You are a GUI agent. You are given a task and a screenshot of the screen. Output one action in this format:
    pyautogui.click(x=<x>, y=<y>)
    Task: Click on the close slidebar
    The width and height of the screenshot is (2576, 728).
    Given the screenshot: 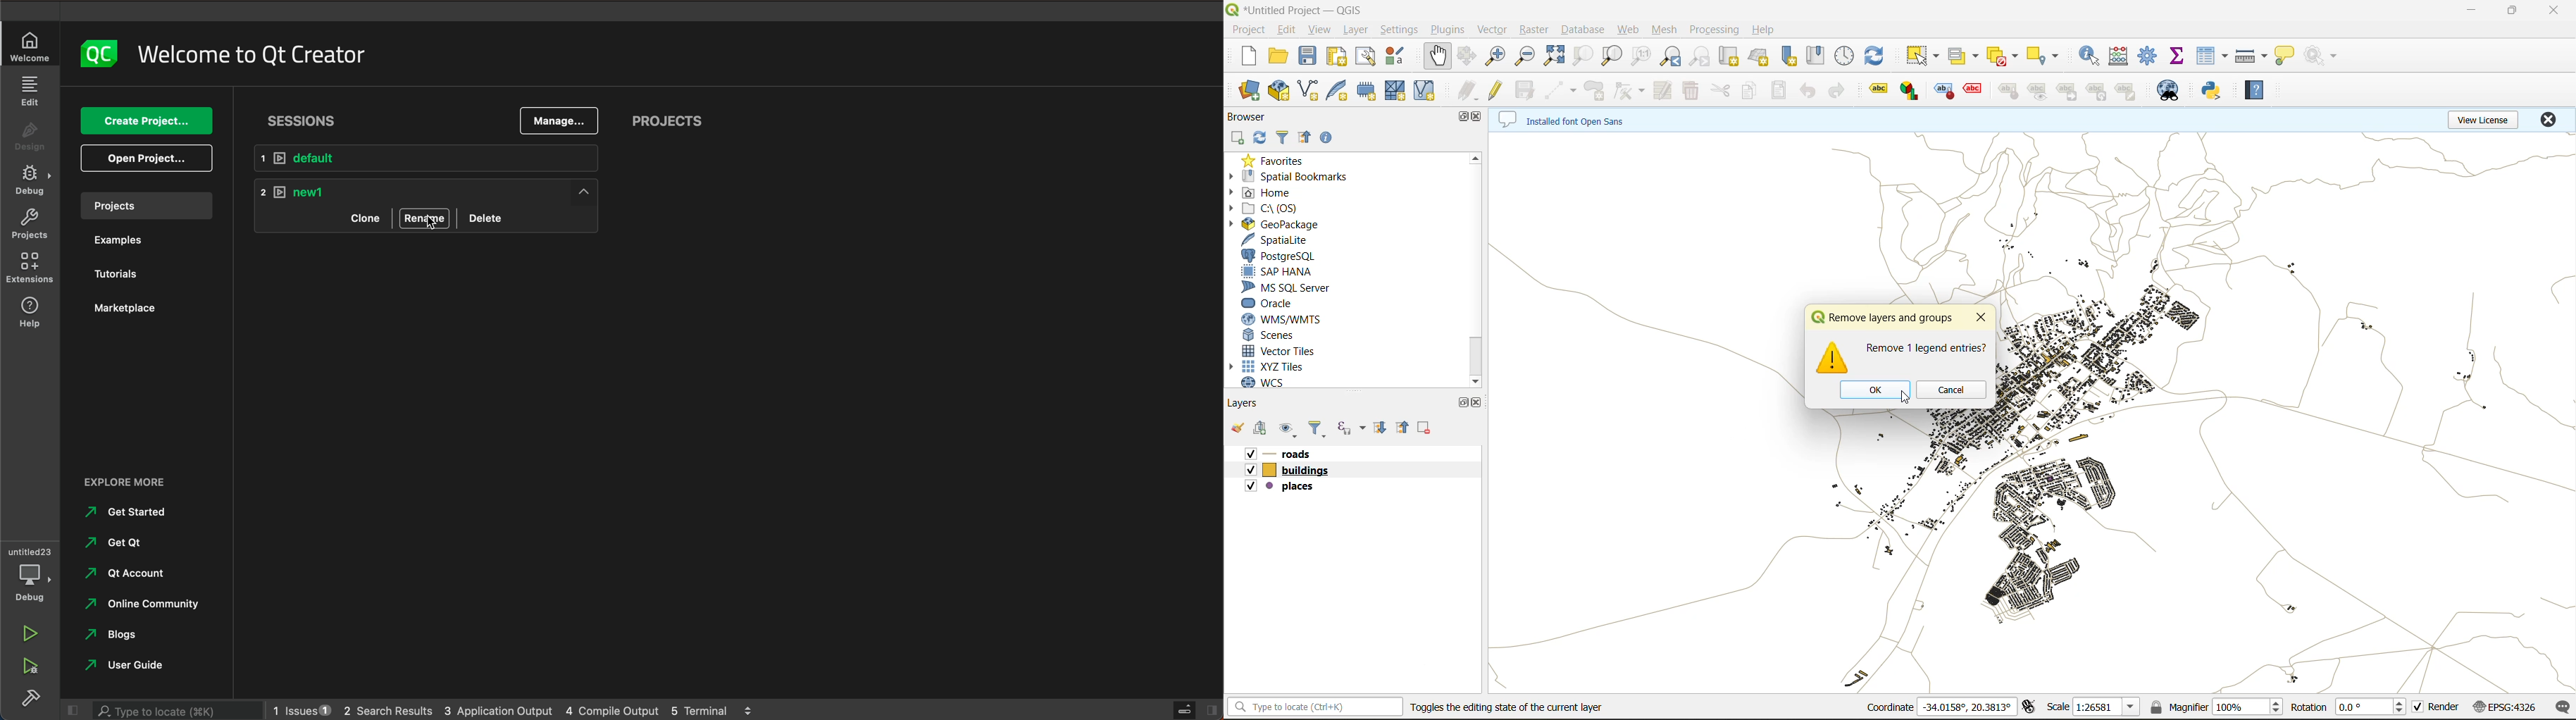 What is the action you would take?
    pyautogui.click(x=71, y=711)
    